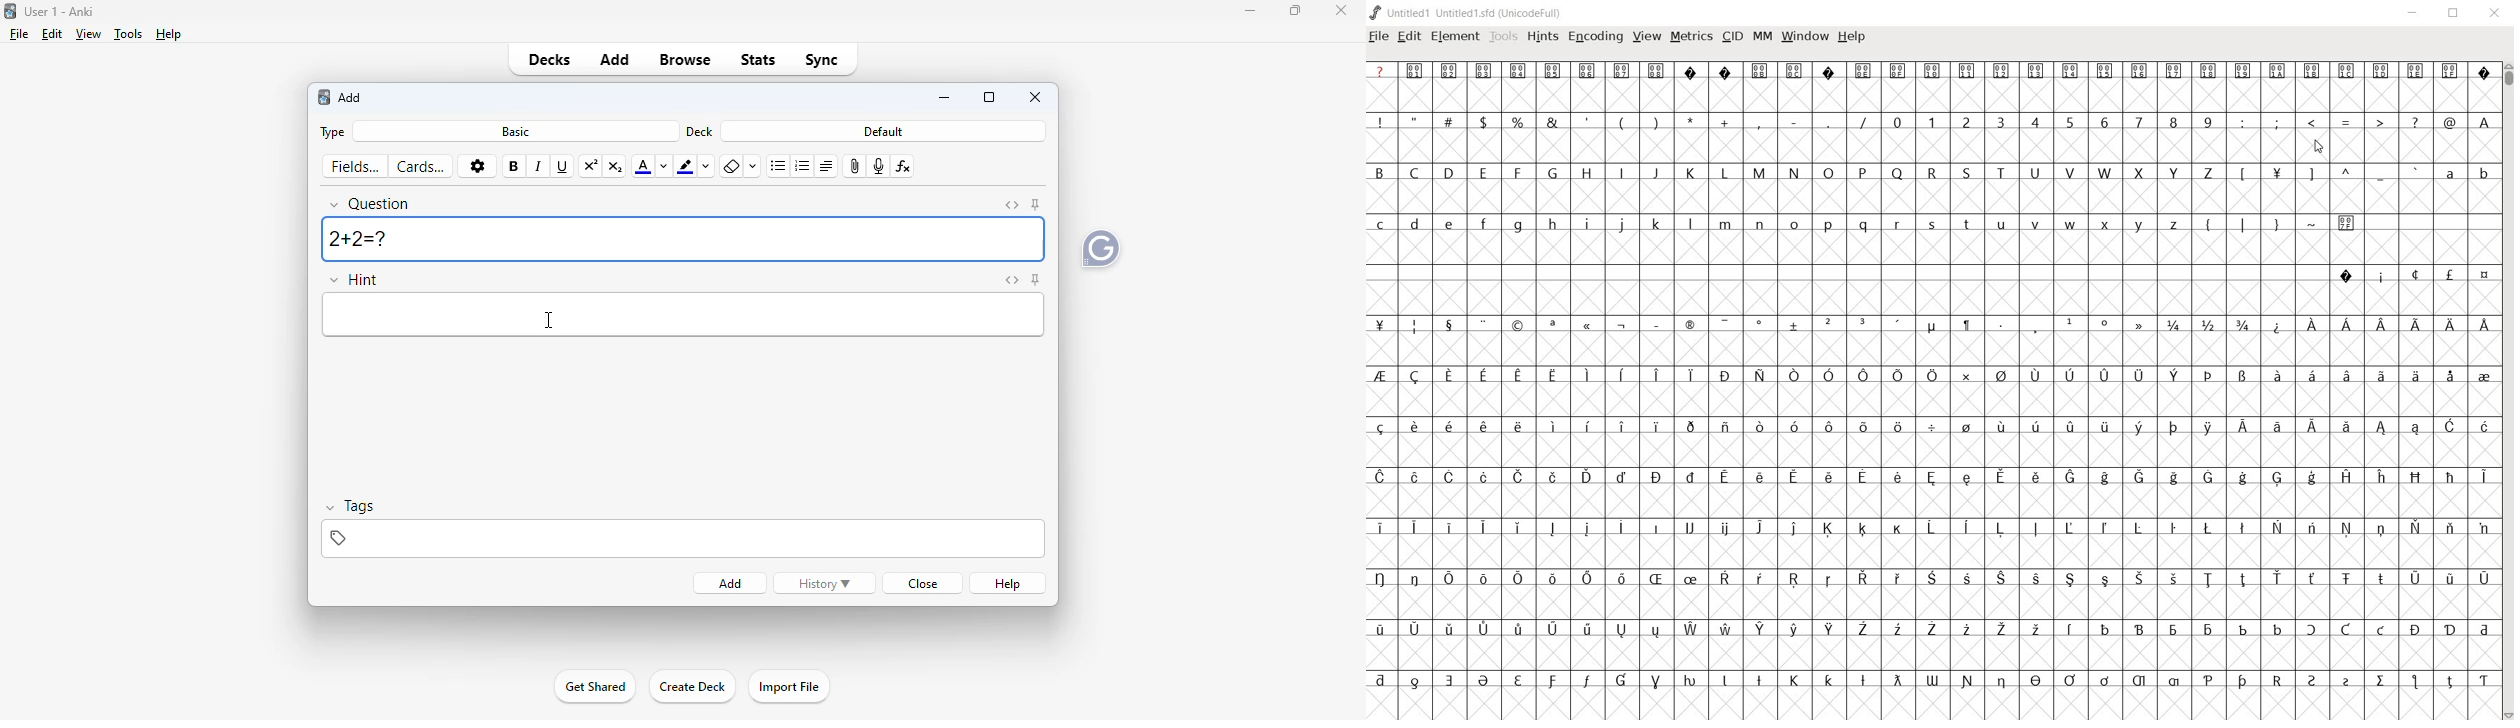  I want to click on sync, so click(820, 60).